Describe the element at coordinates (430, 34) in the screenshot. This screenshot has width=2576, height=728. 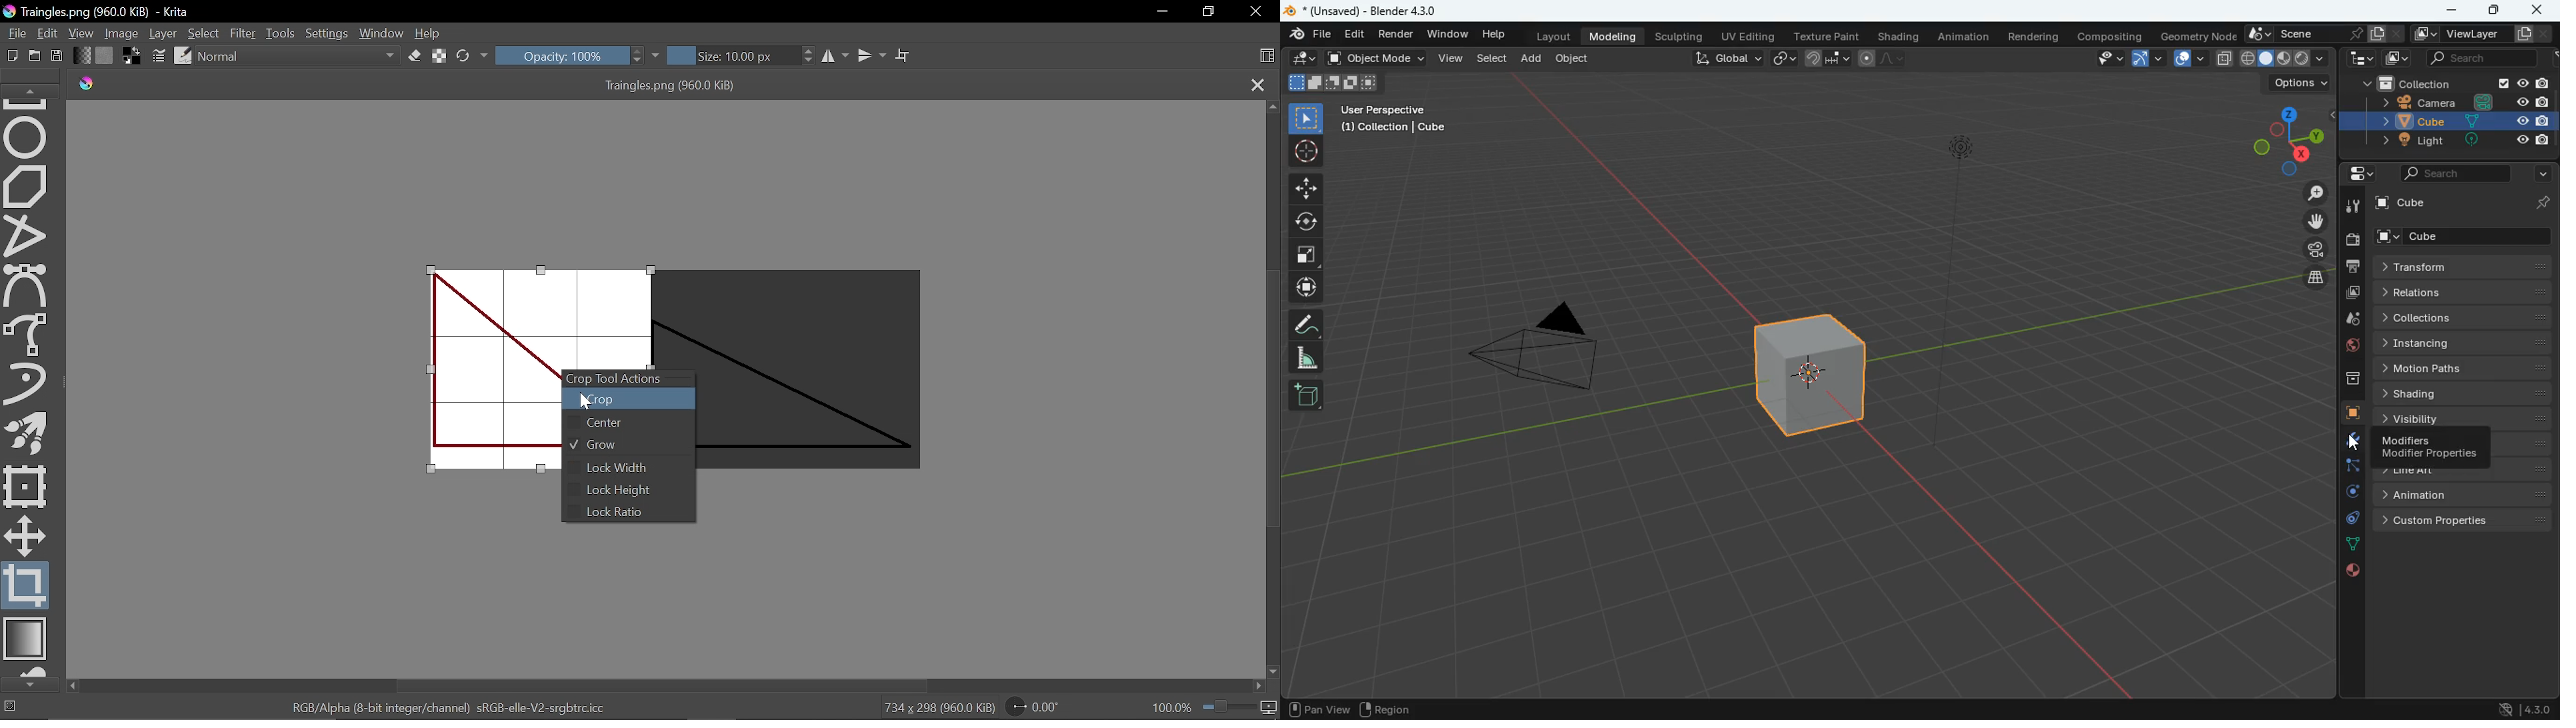
I see `Help` at that location.